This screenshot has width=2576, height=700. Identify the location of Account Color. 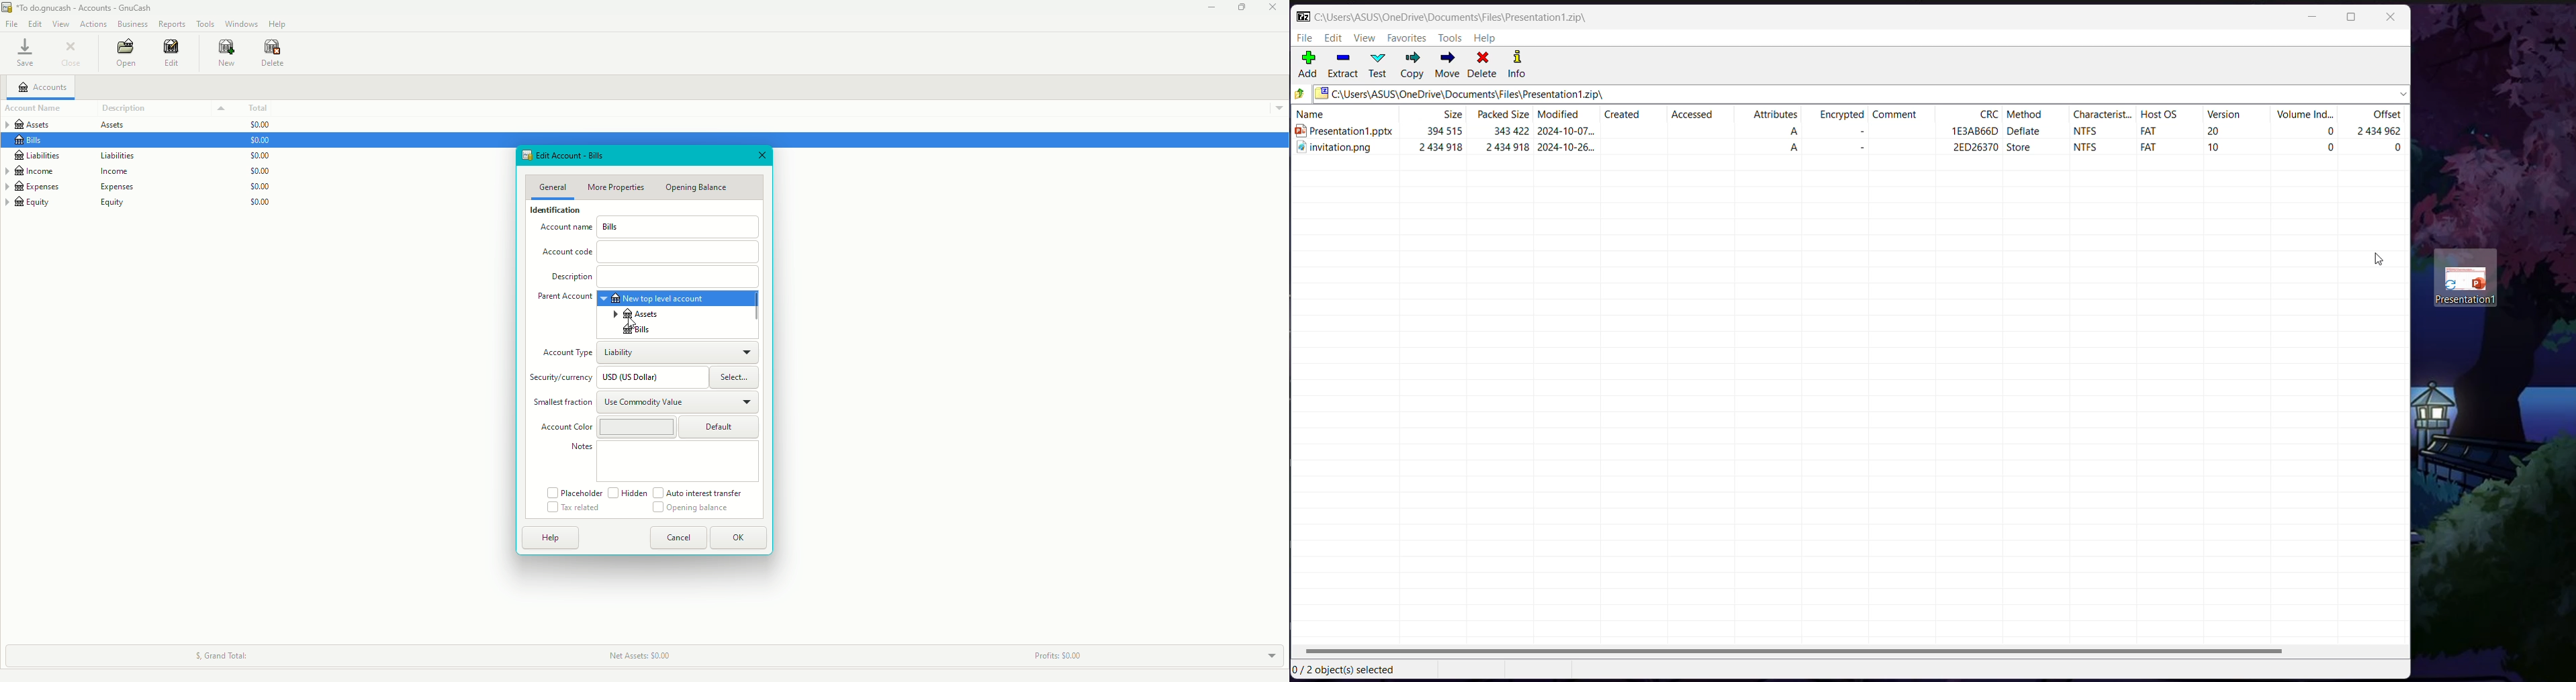
(563, 427).